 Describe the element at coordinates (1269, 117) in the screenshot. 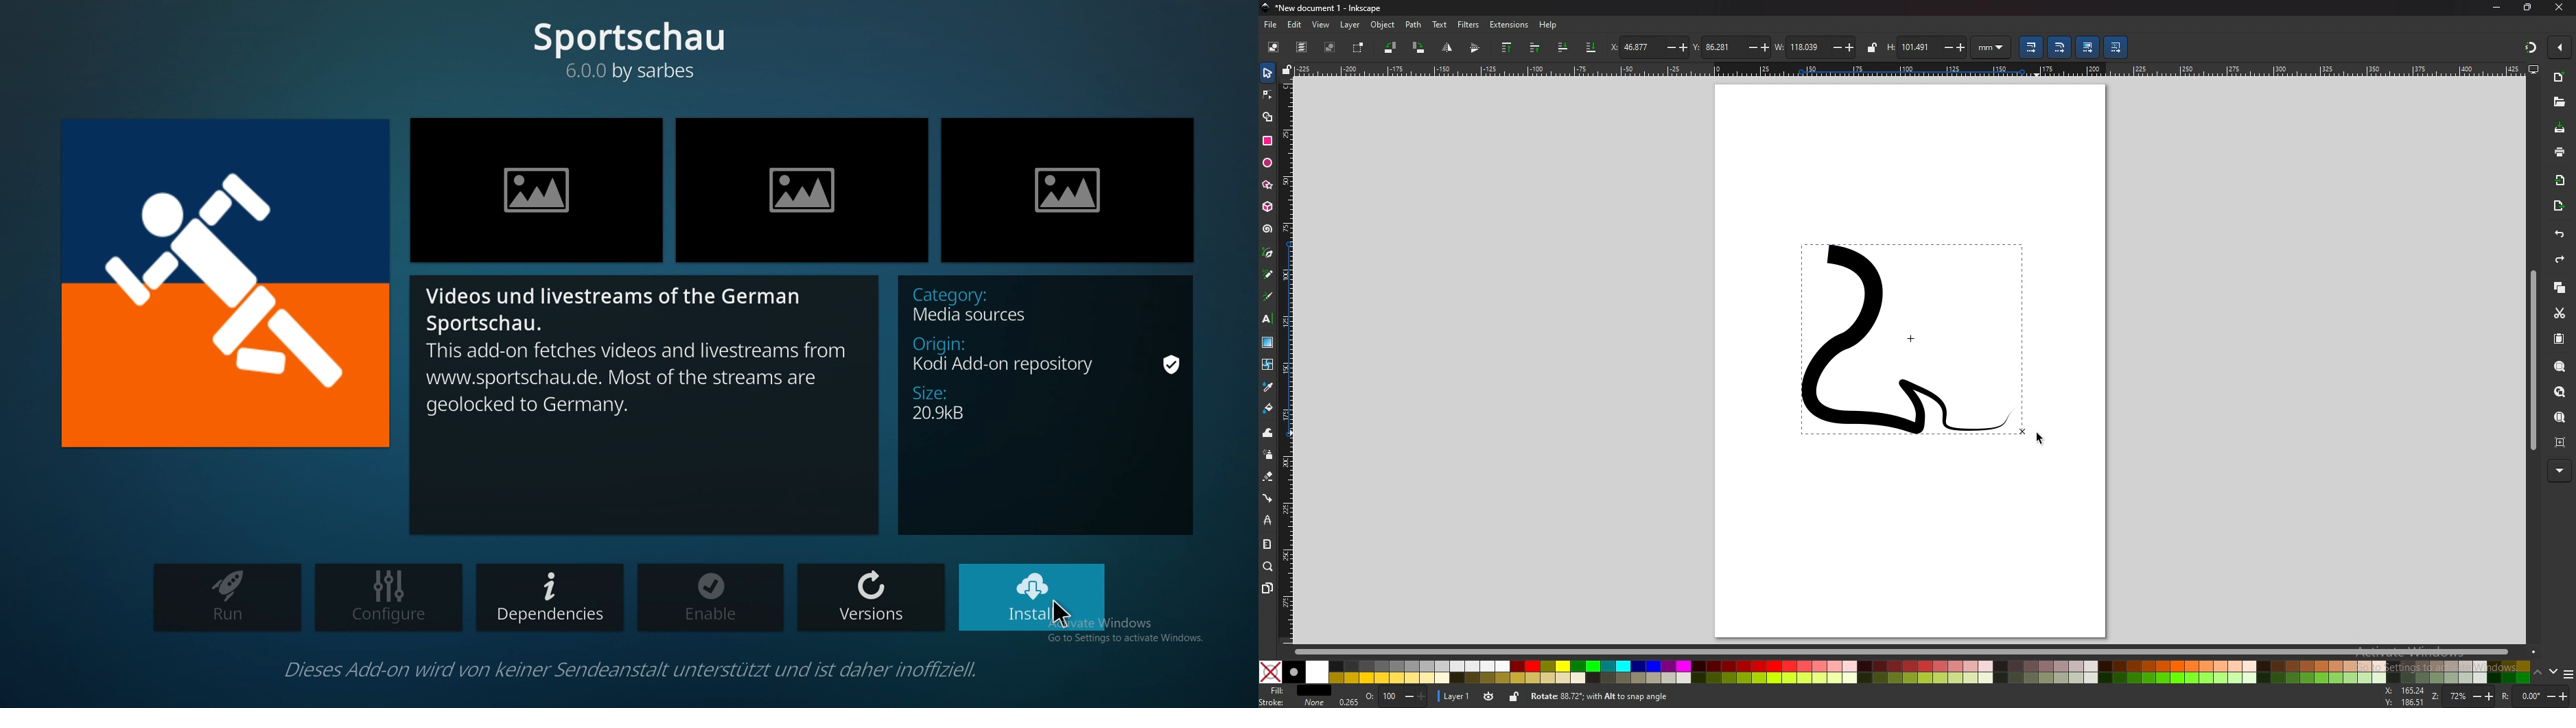

I see `shape builder` at that location.